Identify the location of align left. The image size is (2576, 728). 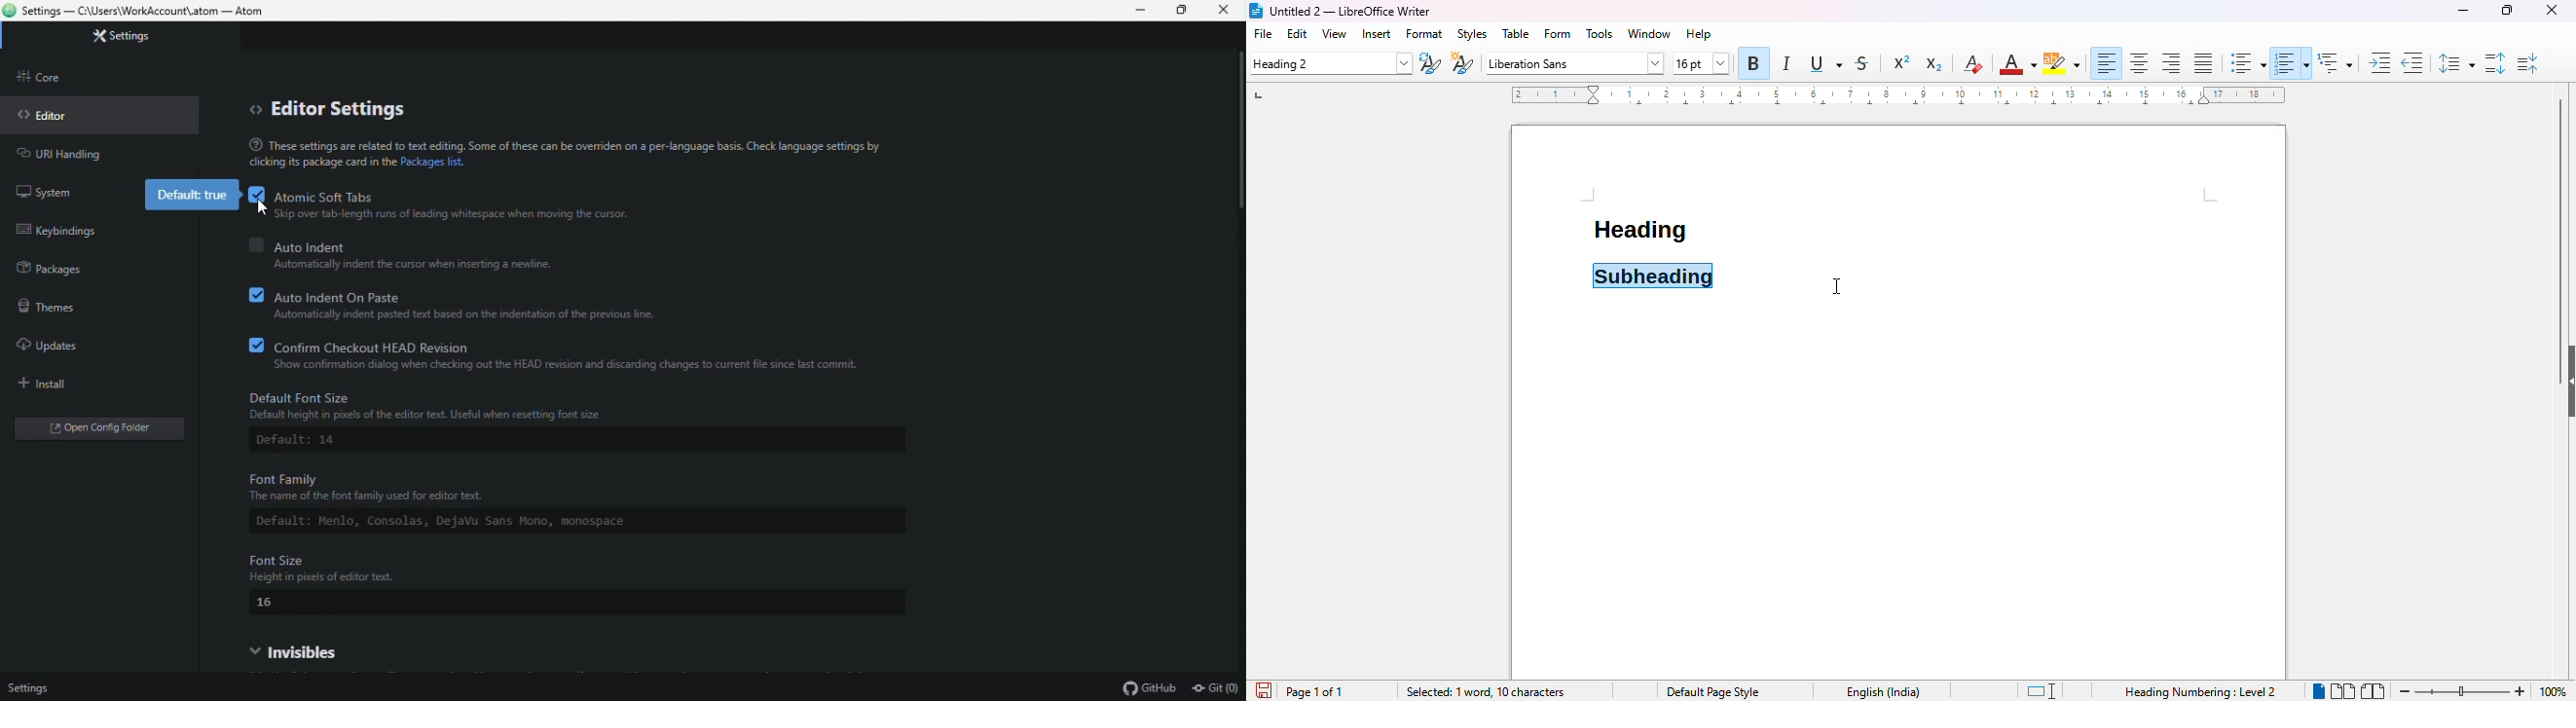
(2107, 63).